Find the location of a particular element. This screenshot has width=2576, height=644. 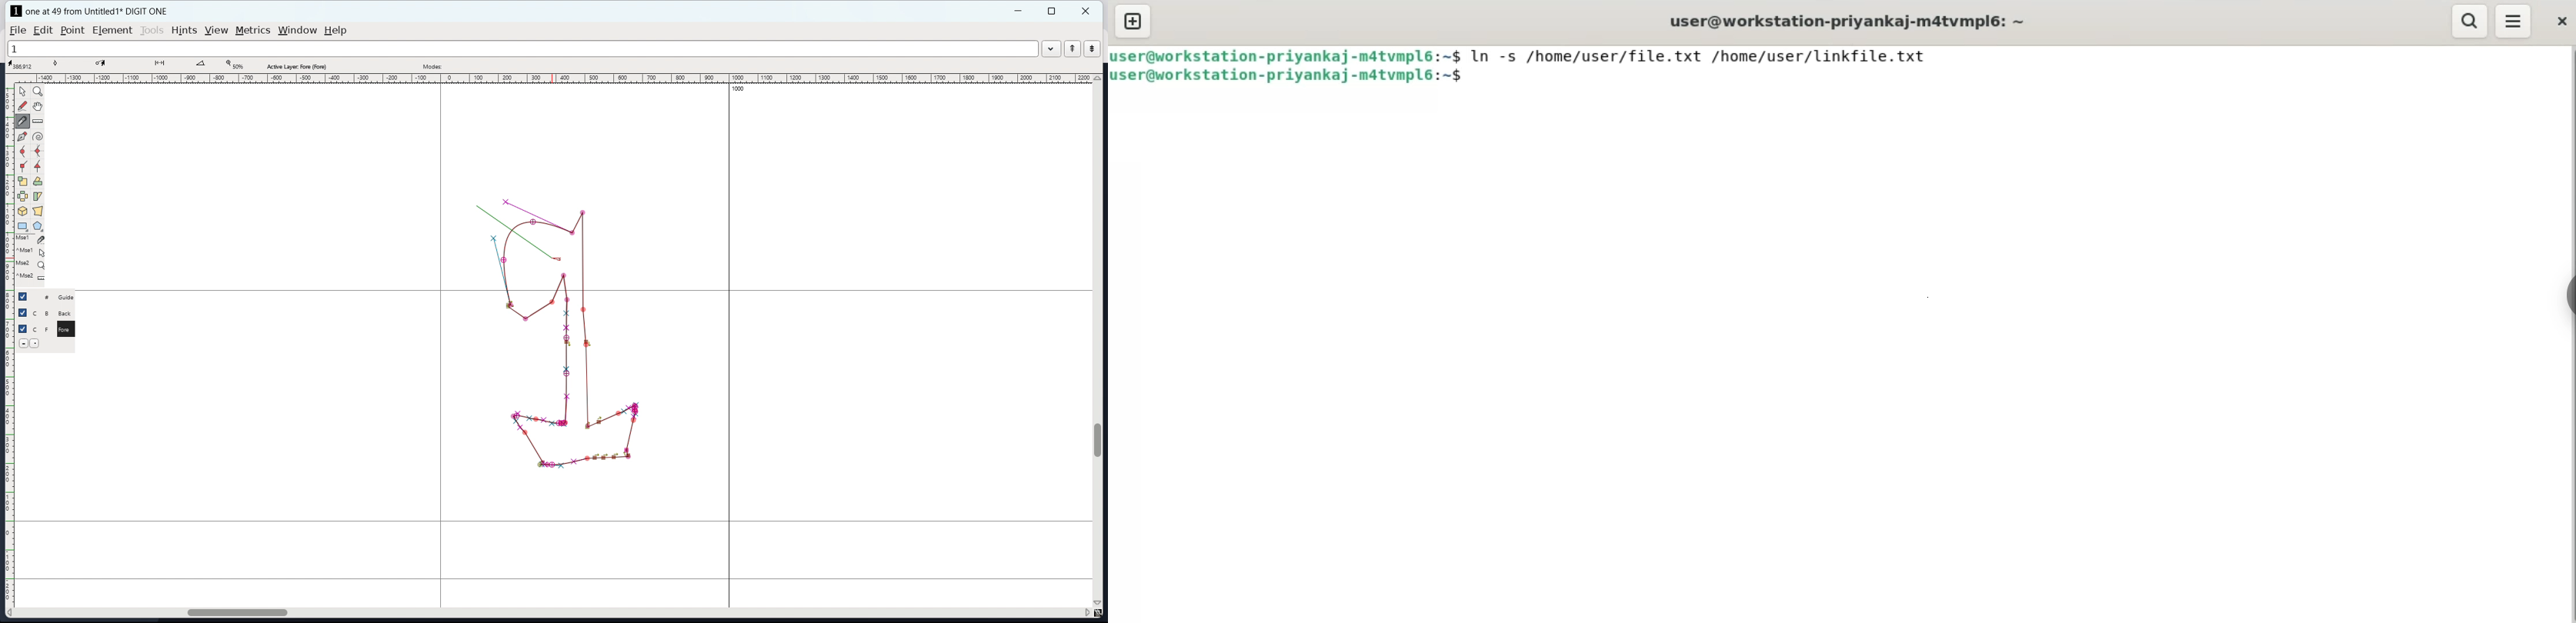

fore is located at coordinates (68, 331).